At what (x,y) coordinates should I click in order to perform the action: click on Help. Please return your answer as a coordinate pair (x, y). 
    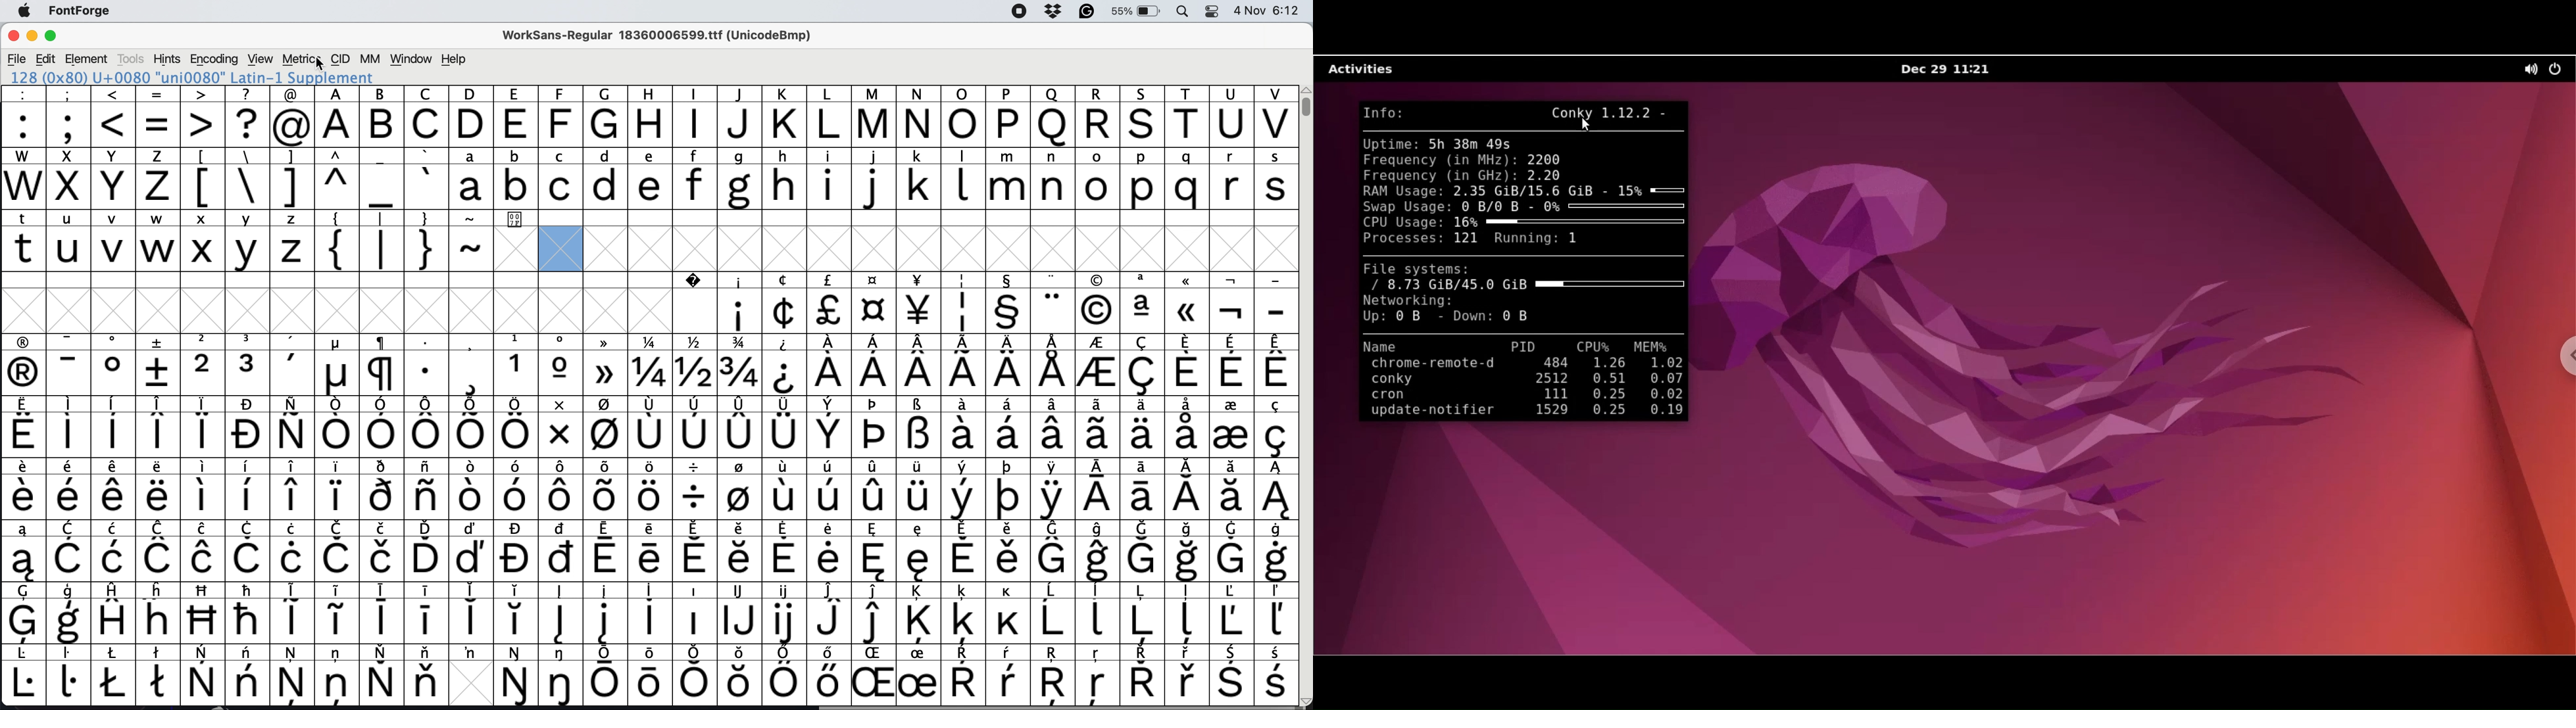
    Looking at the image, I should click on (452, 59).